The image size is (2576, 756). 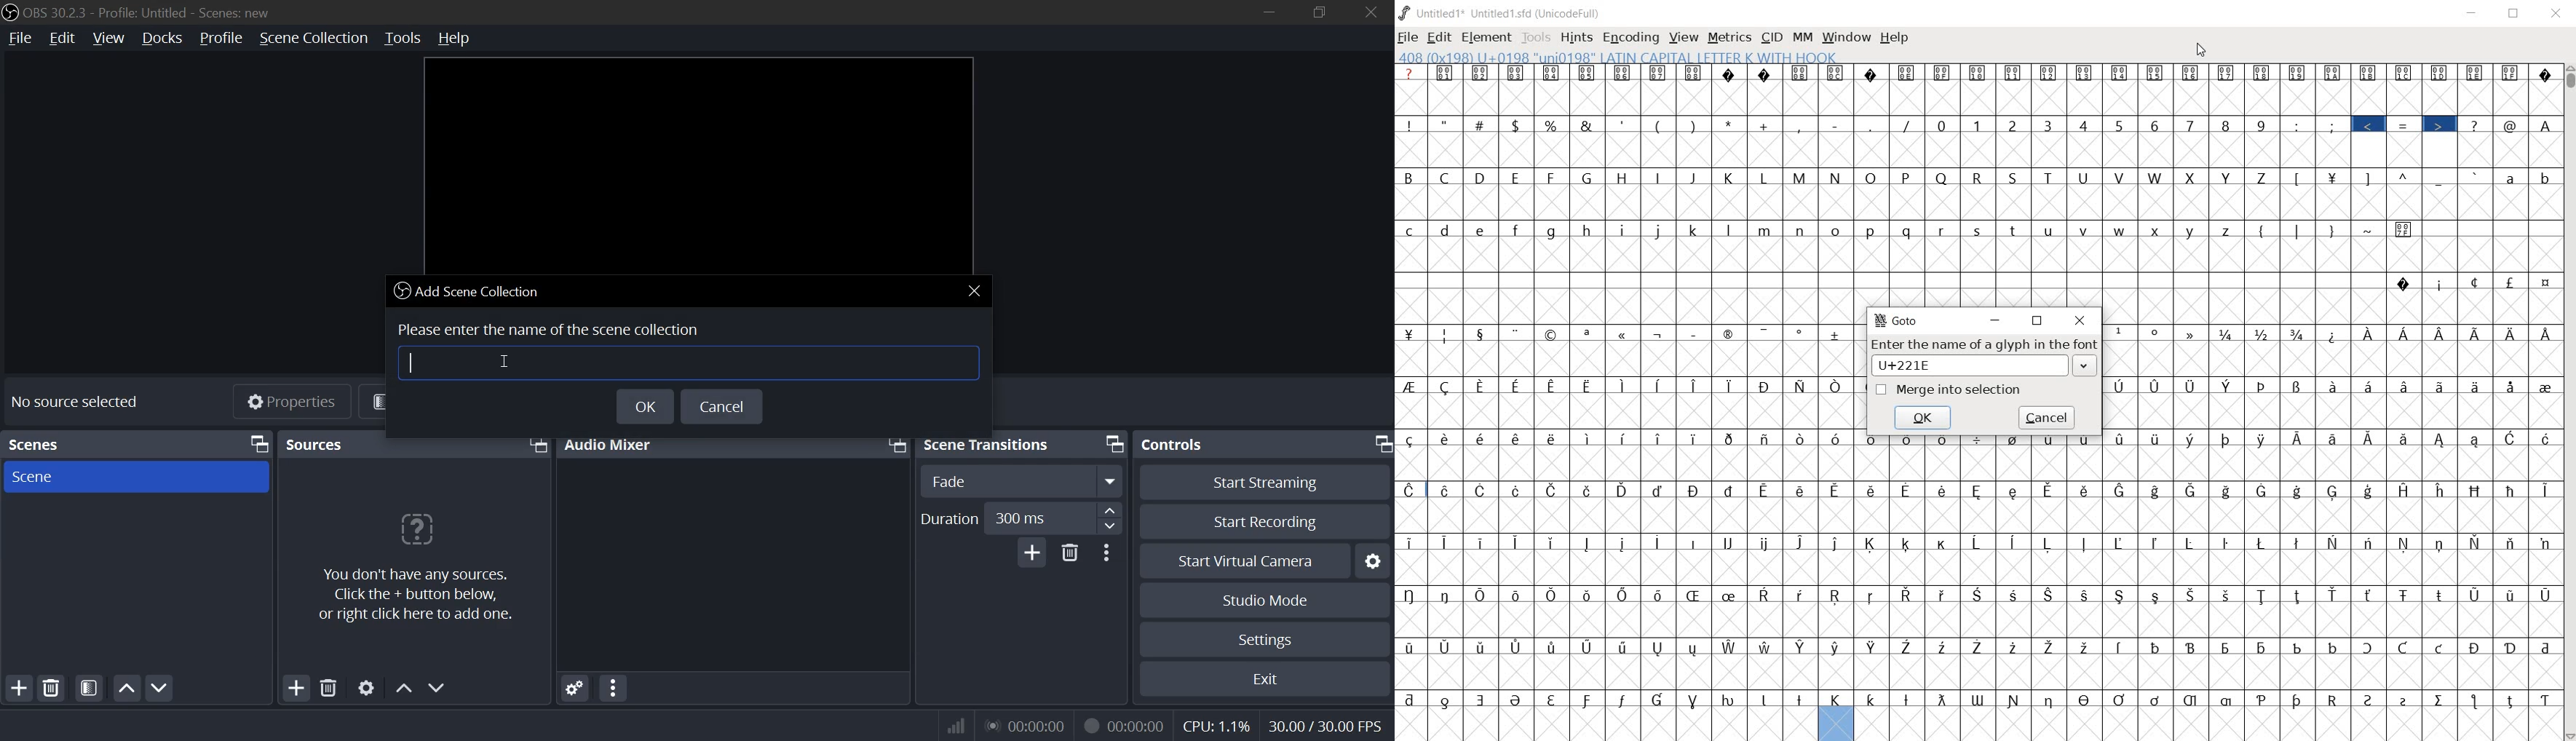 I want to click on file, so click(x=19, y=39).